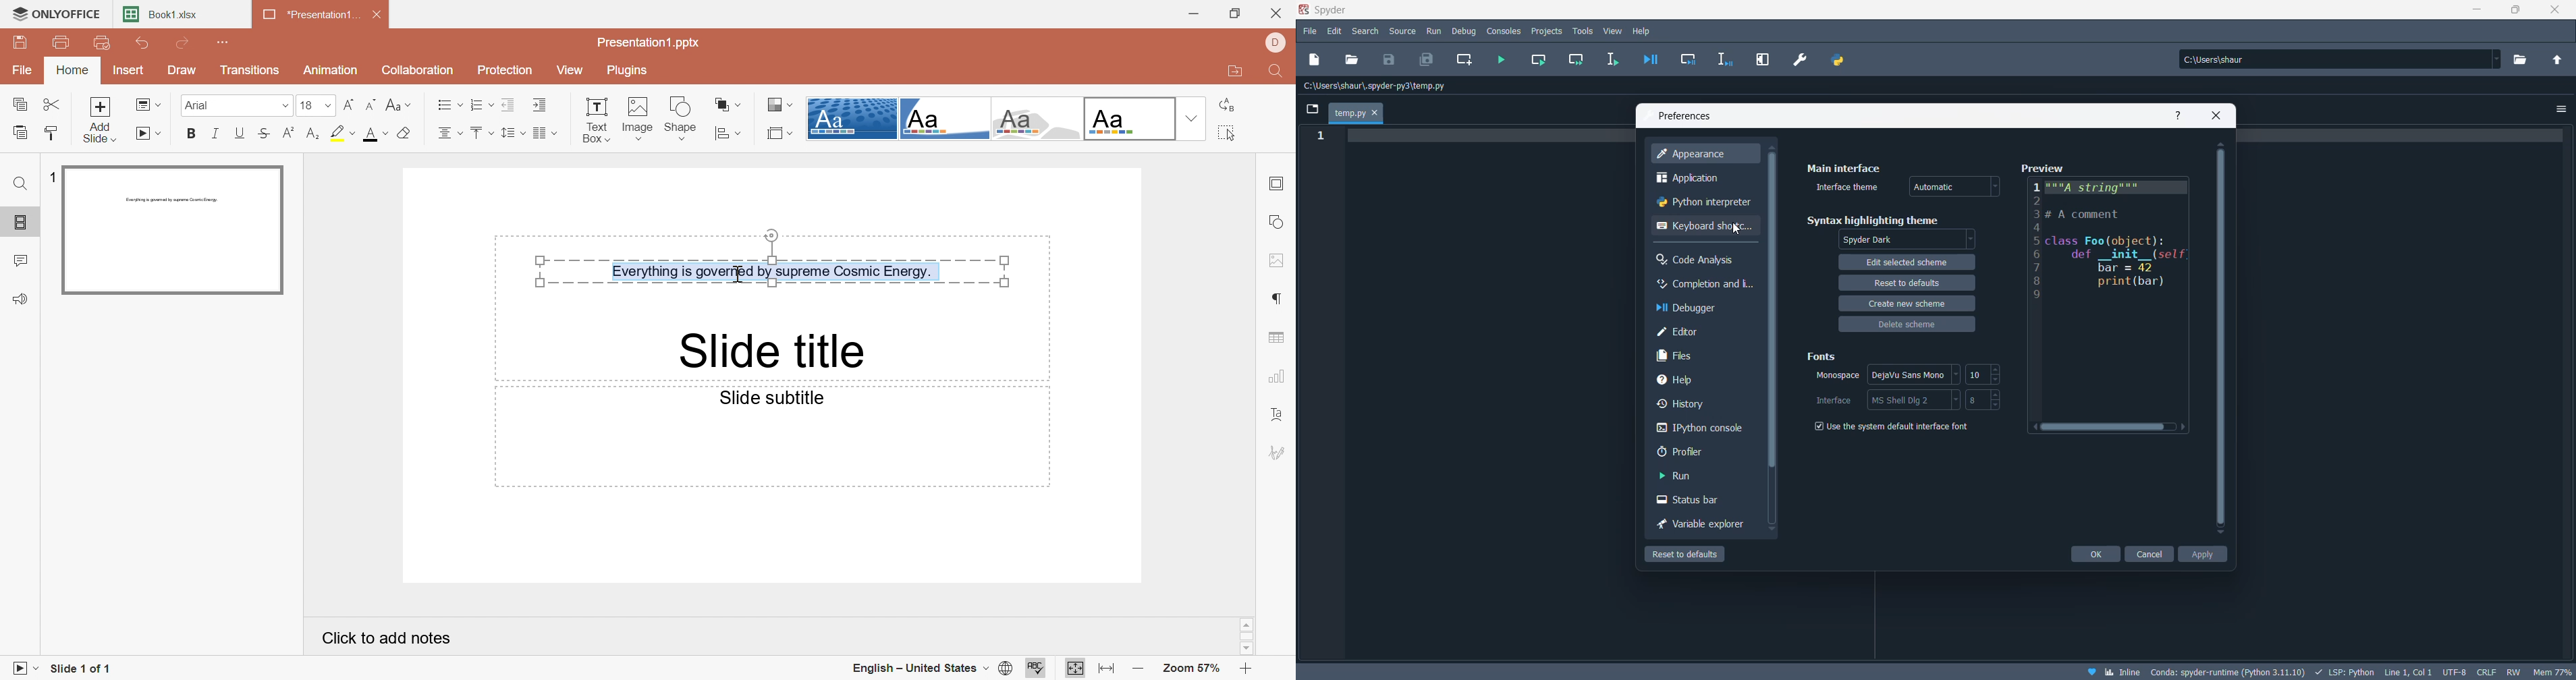  Describe the element at coordinates (1138, 667) in the screenshot. I see `Zoom out` at that location.